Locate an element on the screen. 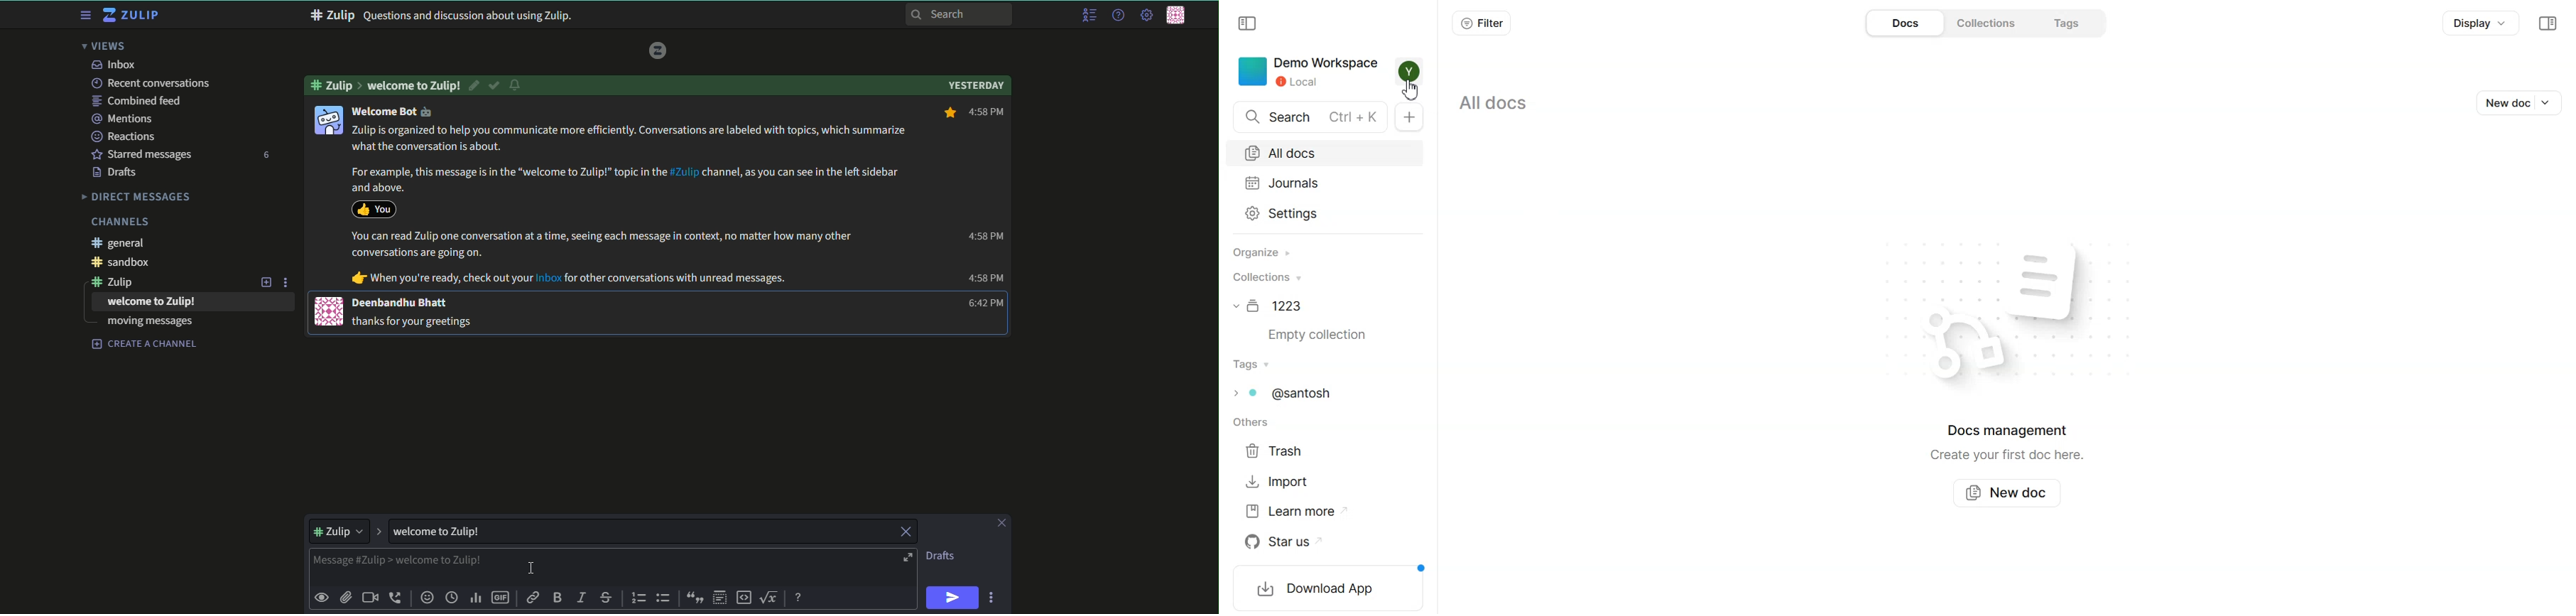 This screenshot has width=2576, height=616. math is located at coordinates (771, 596).